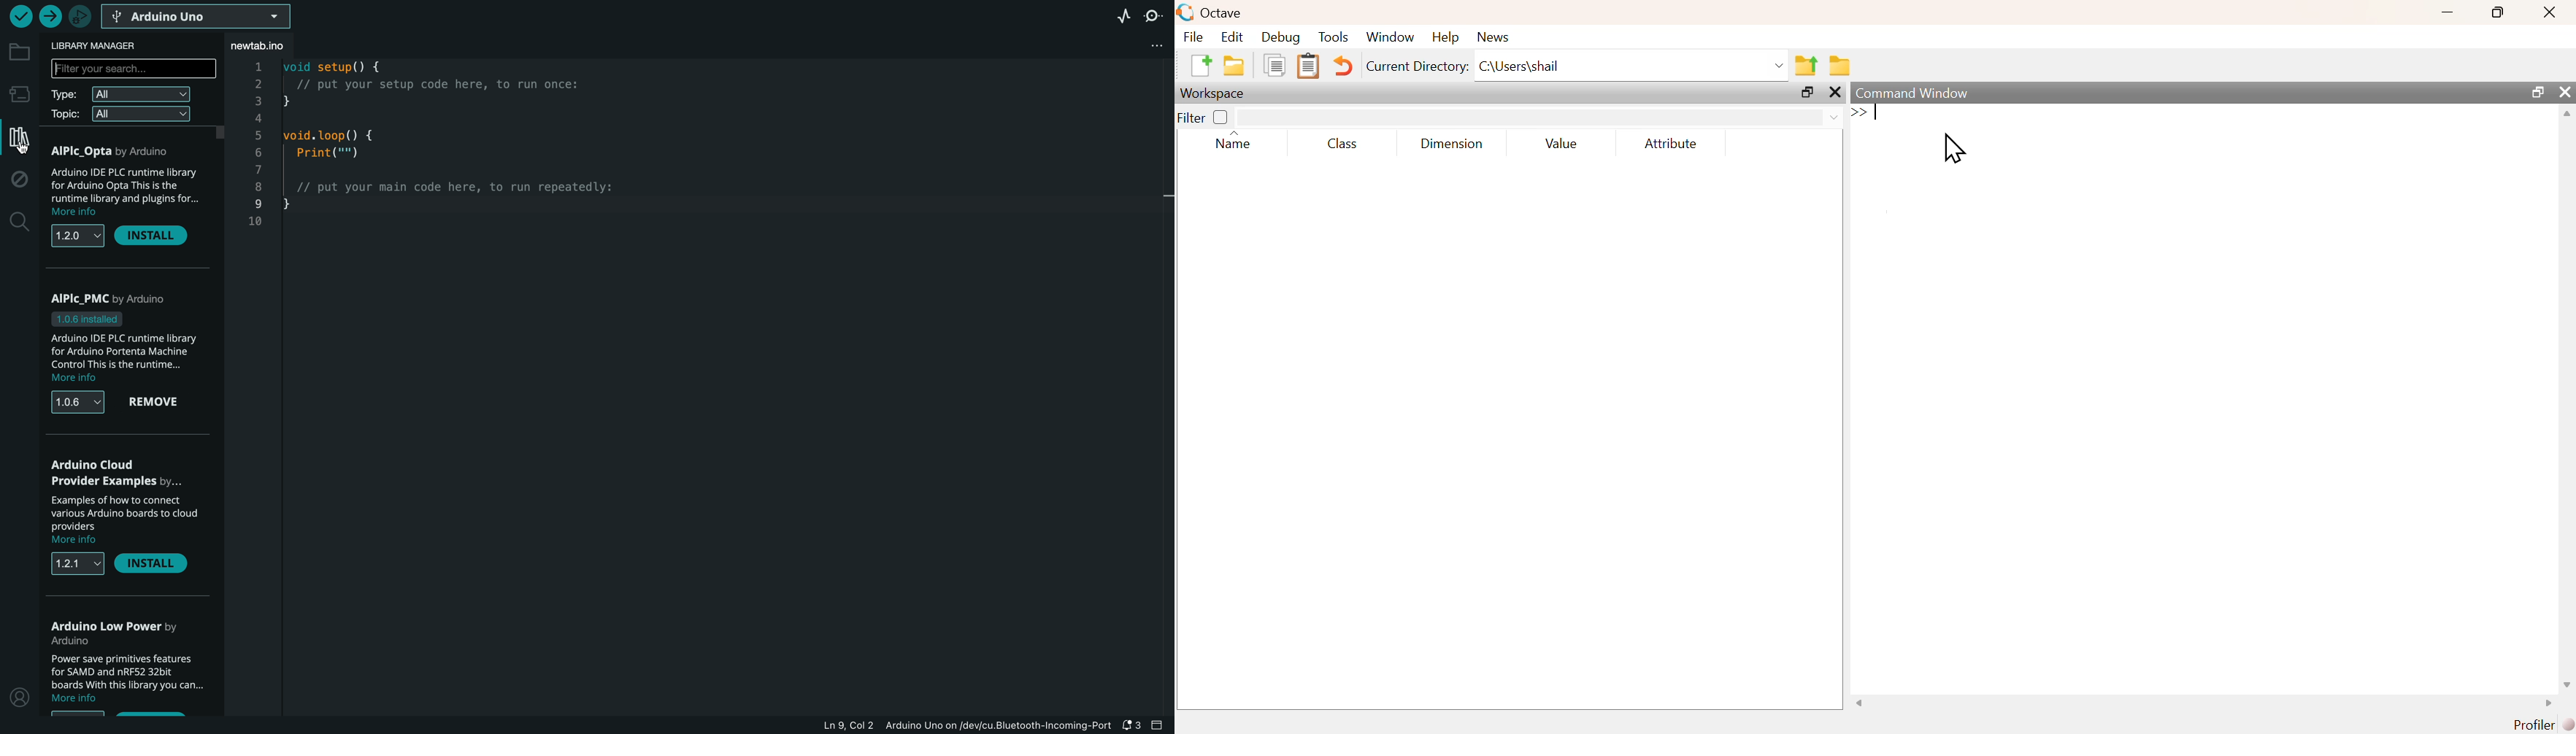 This screenshot has height=756, width=2576. I want to click on Current Directory:, so click(1419, 69).